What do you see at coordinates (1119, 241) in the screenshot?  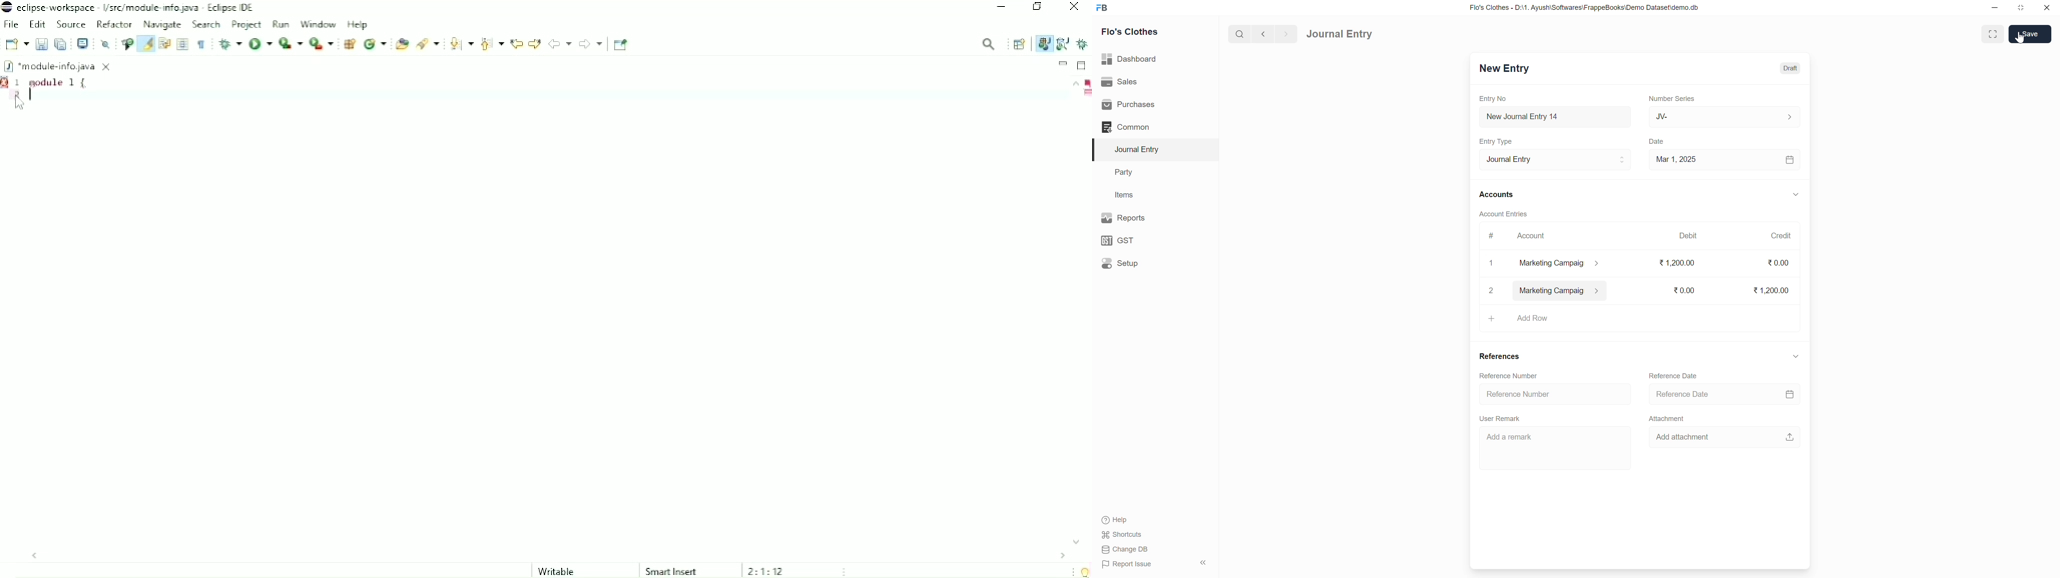 I see `GST` at bounding box center [1119, 241].